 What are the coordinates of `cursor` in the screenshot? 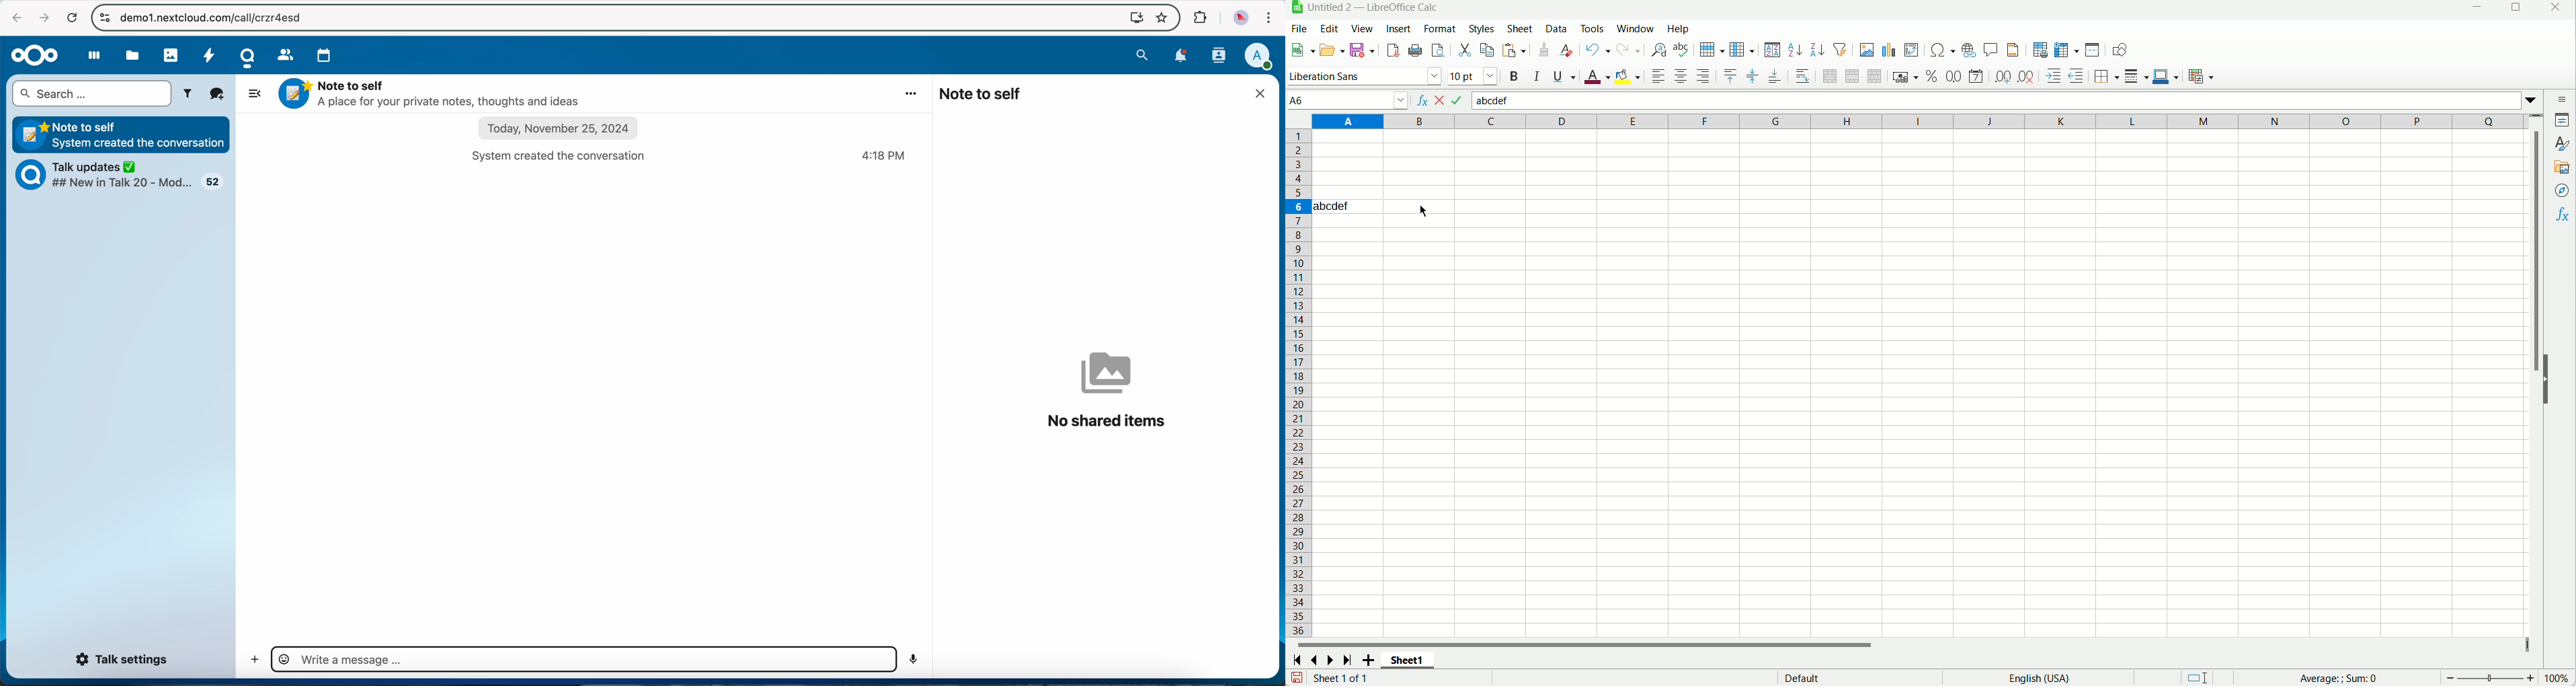 It's located at (1422, 211).